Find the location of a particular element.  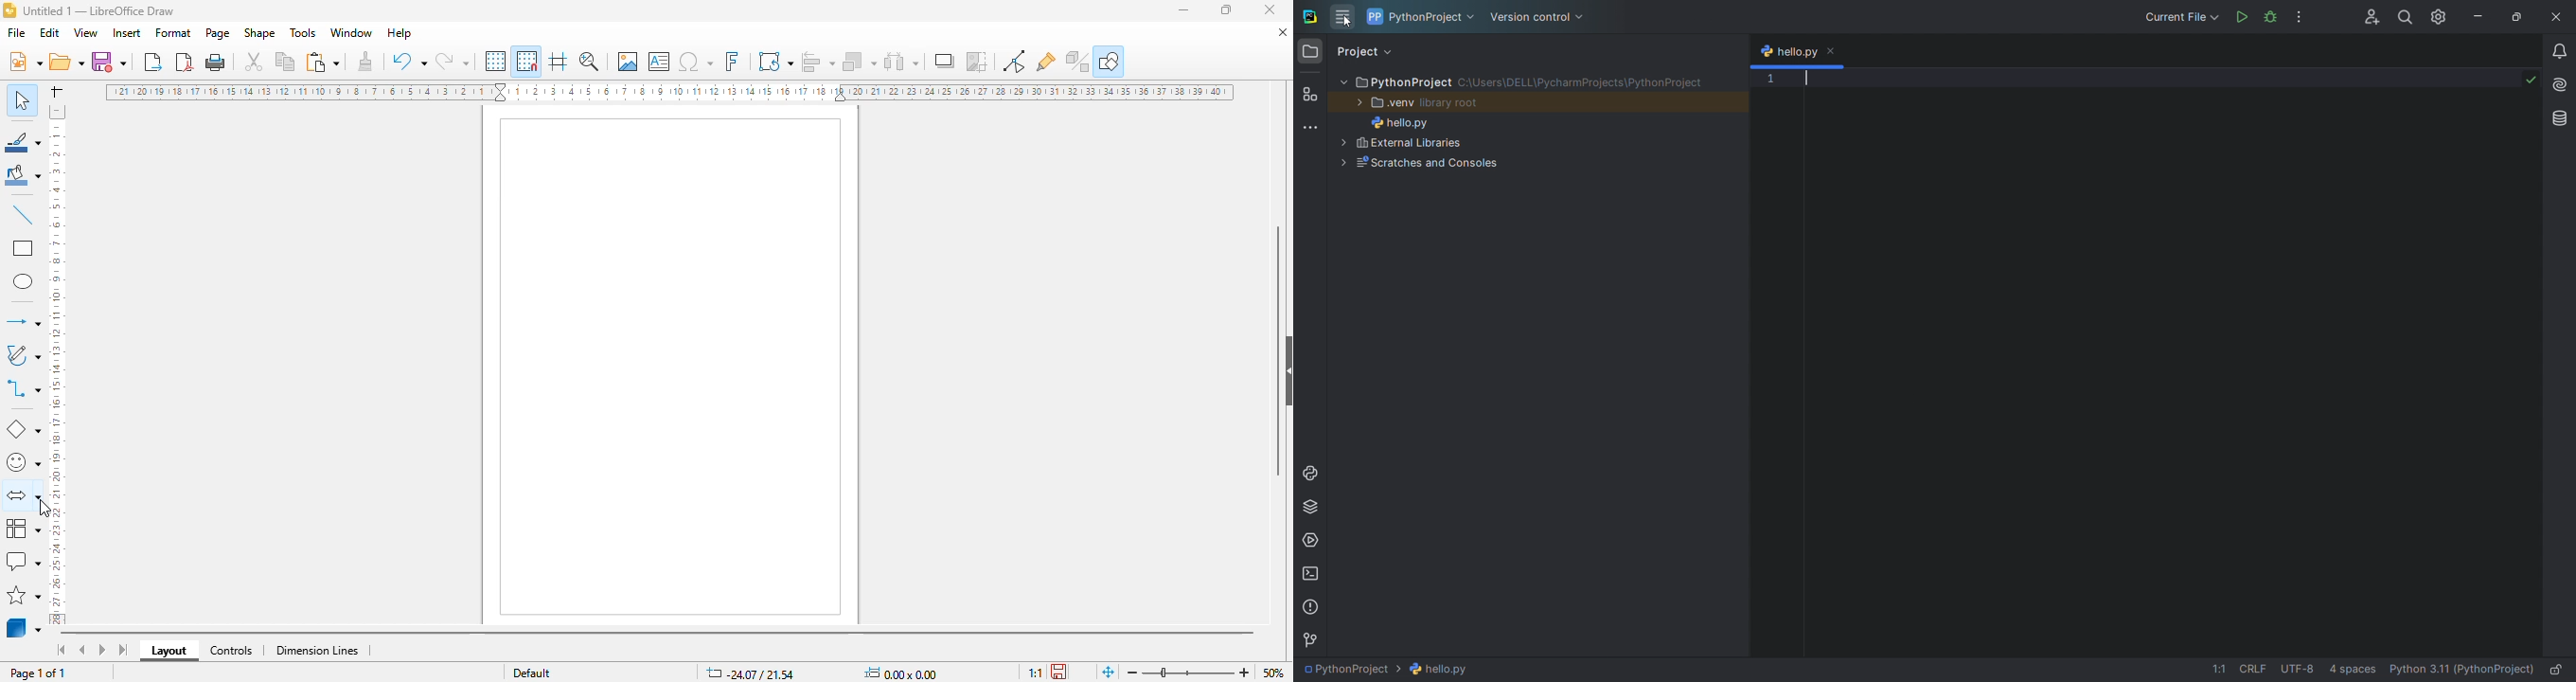

select is located at coordinates (21, 99).